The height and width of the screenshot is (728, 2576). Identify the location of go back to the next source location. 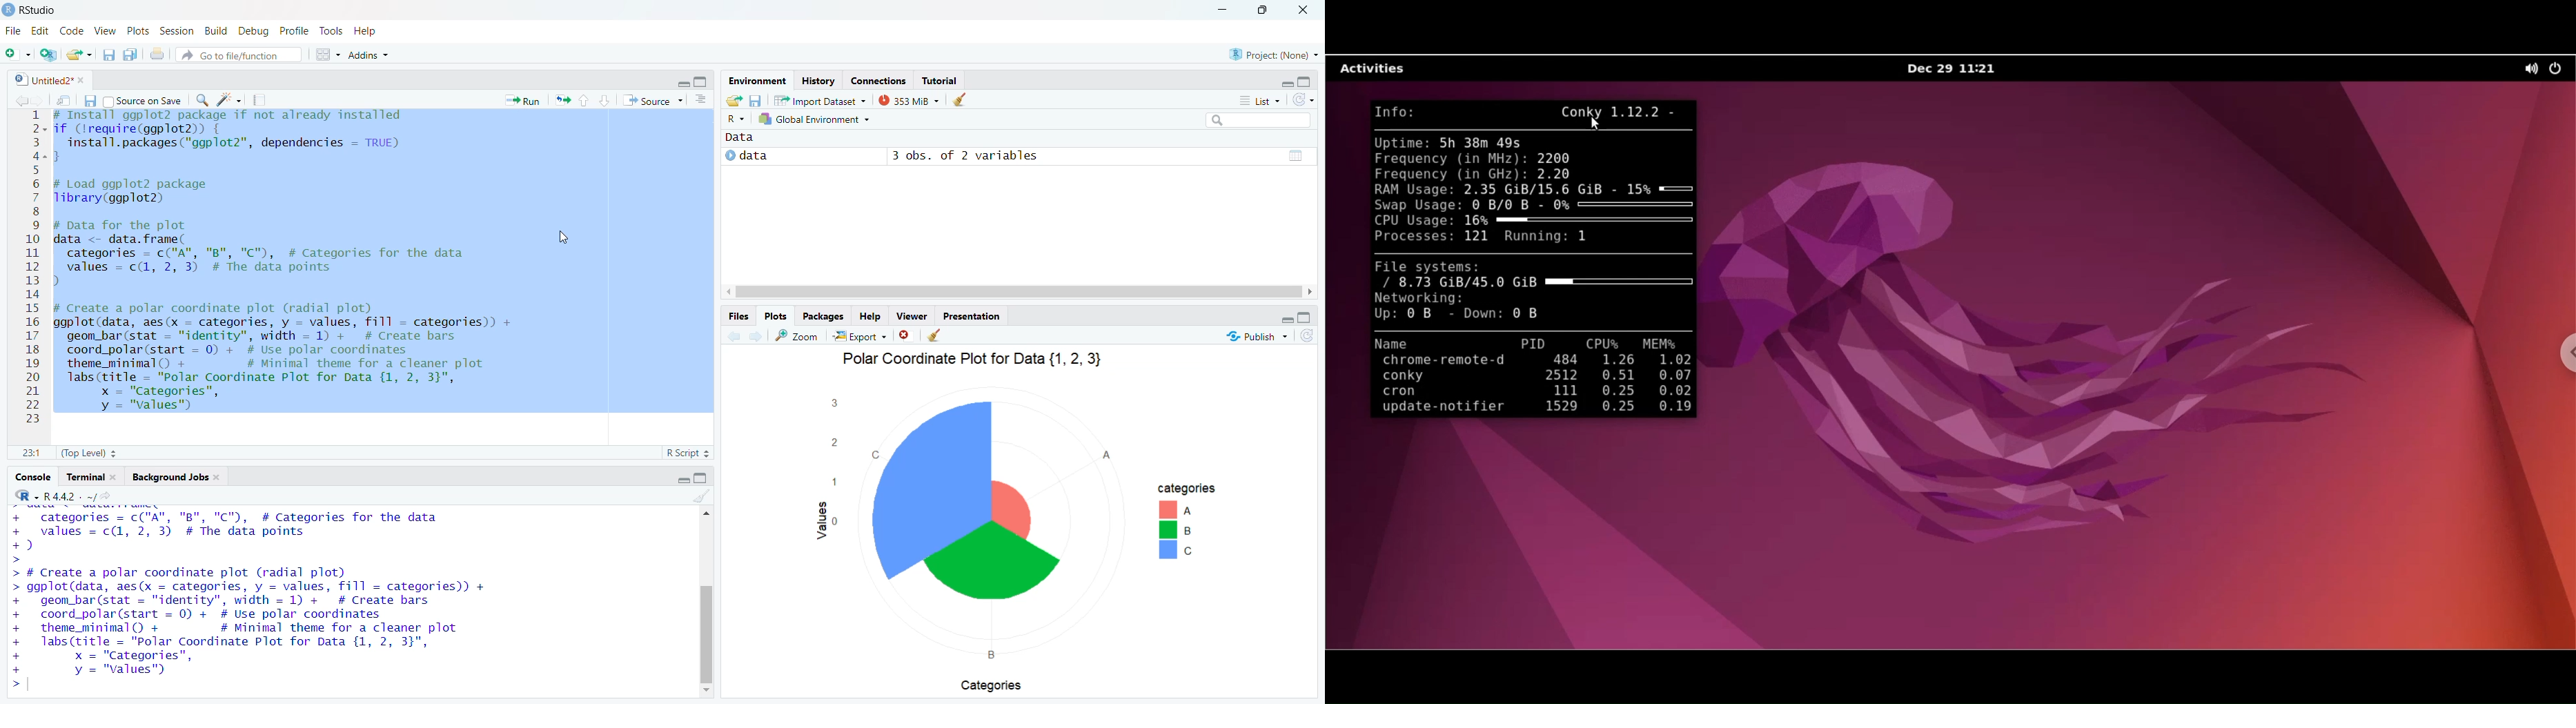
(40, 100).